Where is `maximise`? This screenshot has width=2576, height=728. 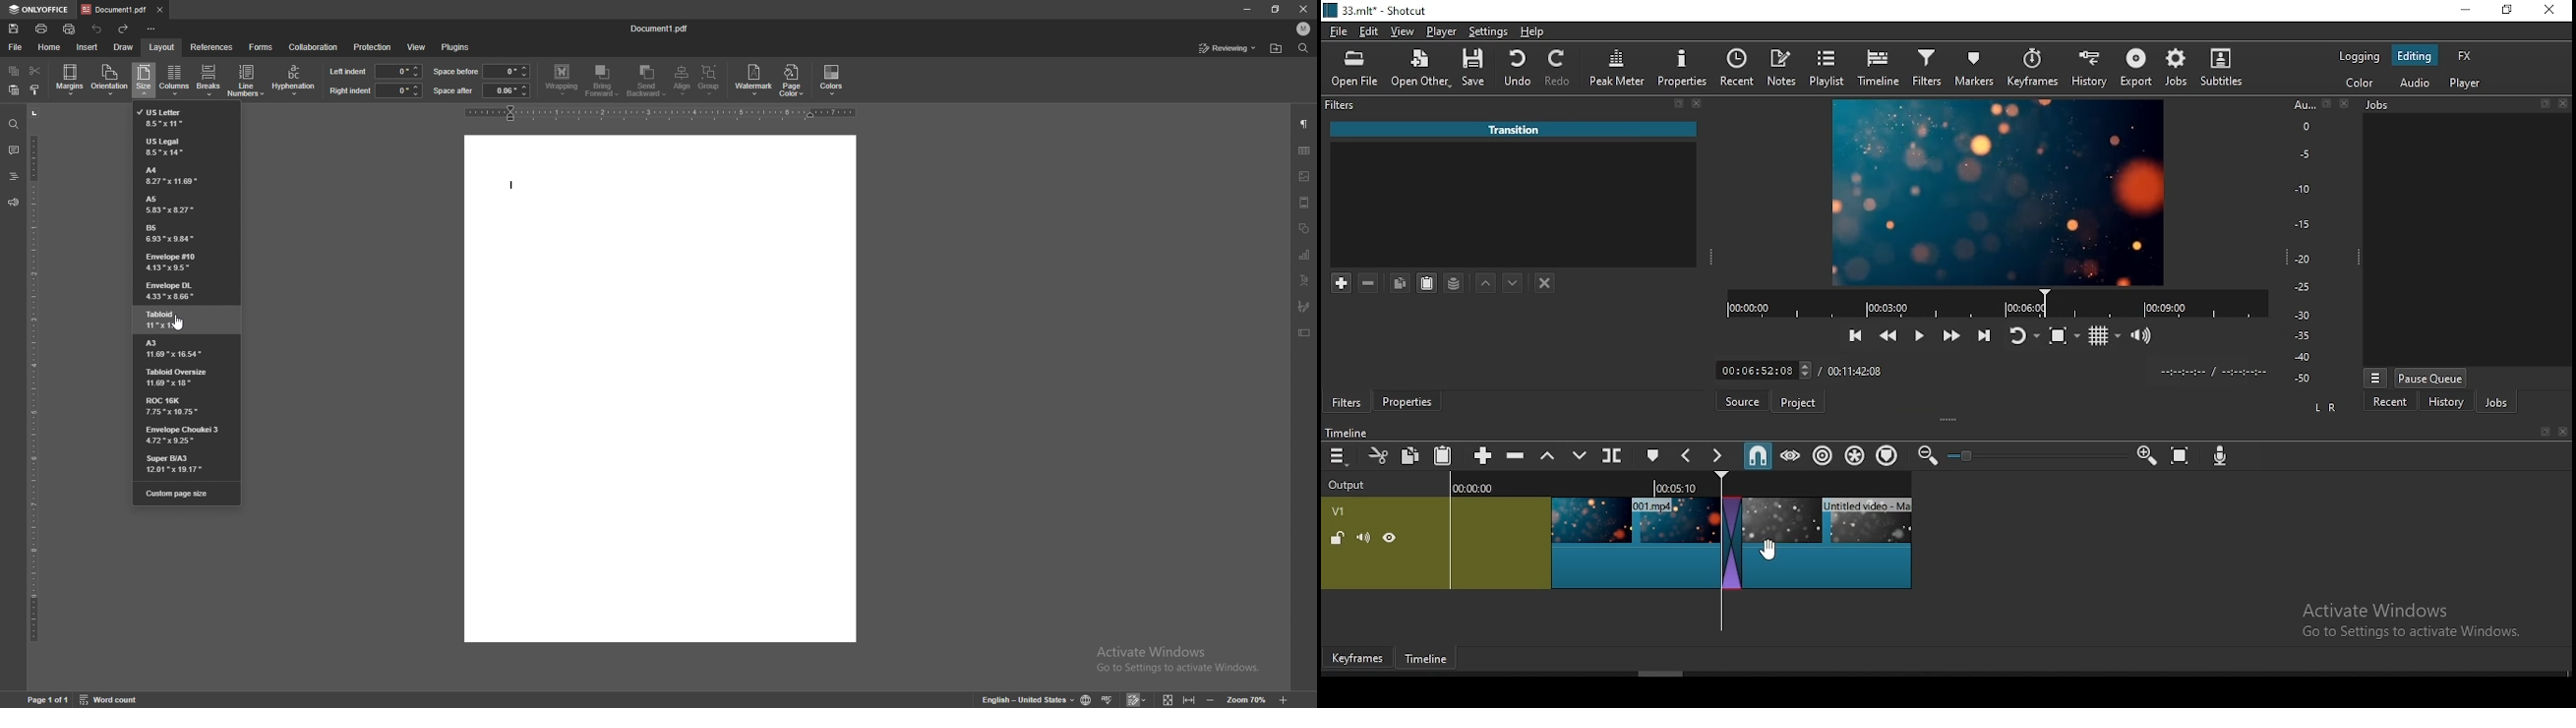 maximise is located at coordinates (2508, 11).